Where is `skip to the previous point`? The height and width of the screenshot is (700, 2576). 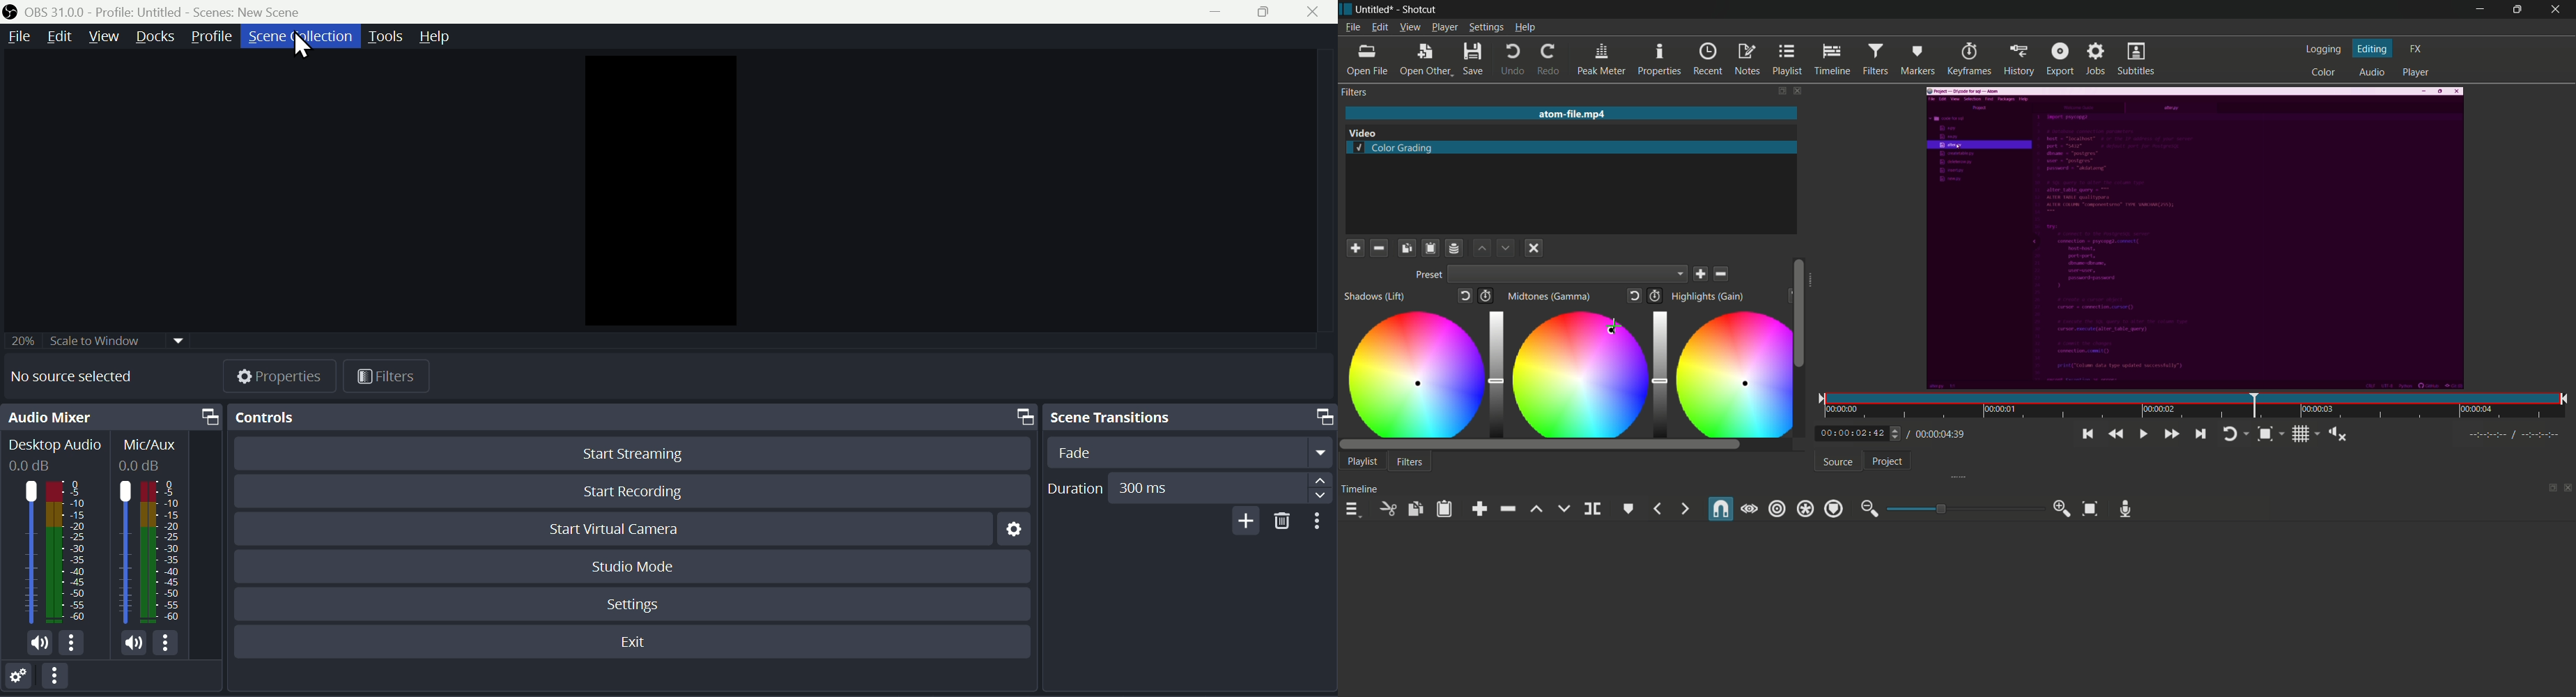
skip to the previous point is located at coordinates (2087, 434).